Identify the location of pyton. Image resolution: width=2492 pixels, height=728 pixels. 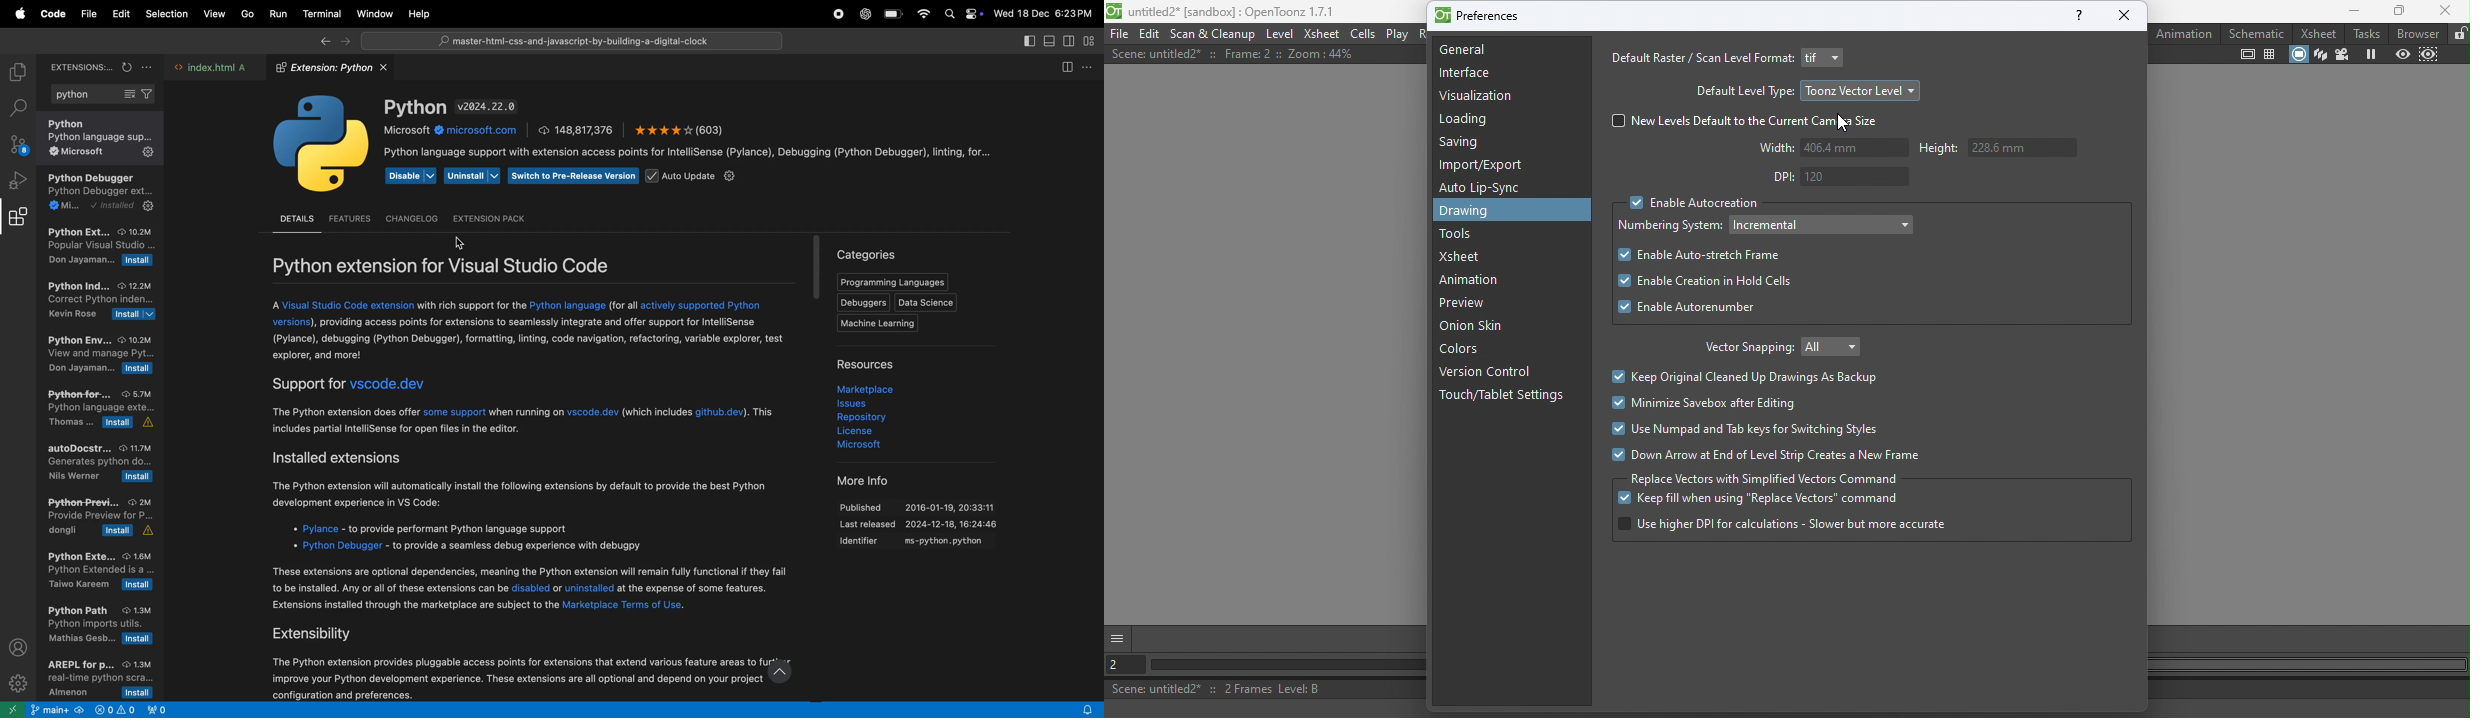
(416, 107).